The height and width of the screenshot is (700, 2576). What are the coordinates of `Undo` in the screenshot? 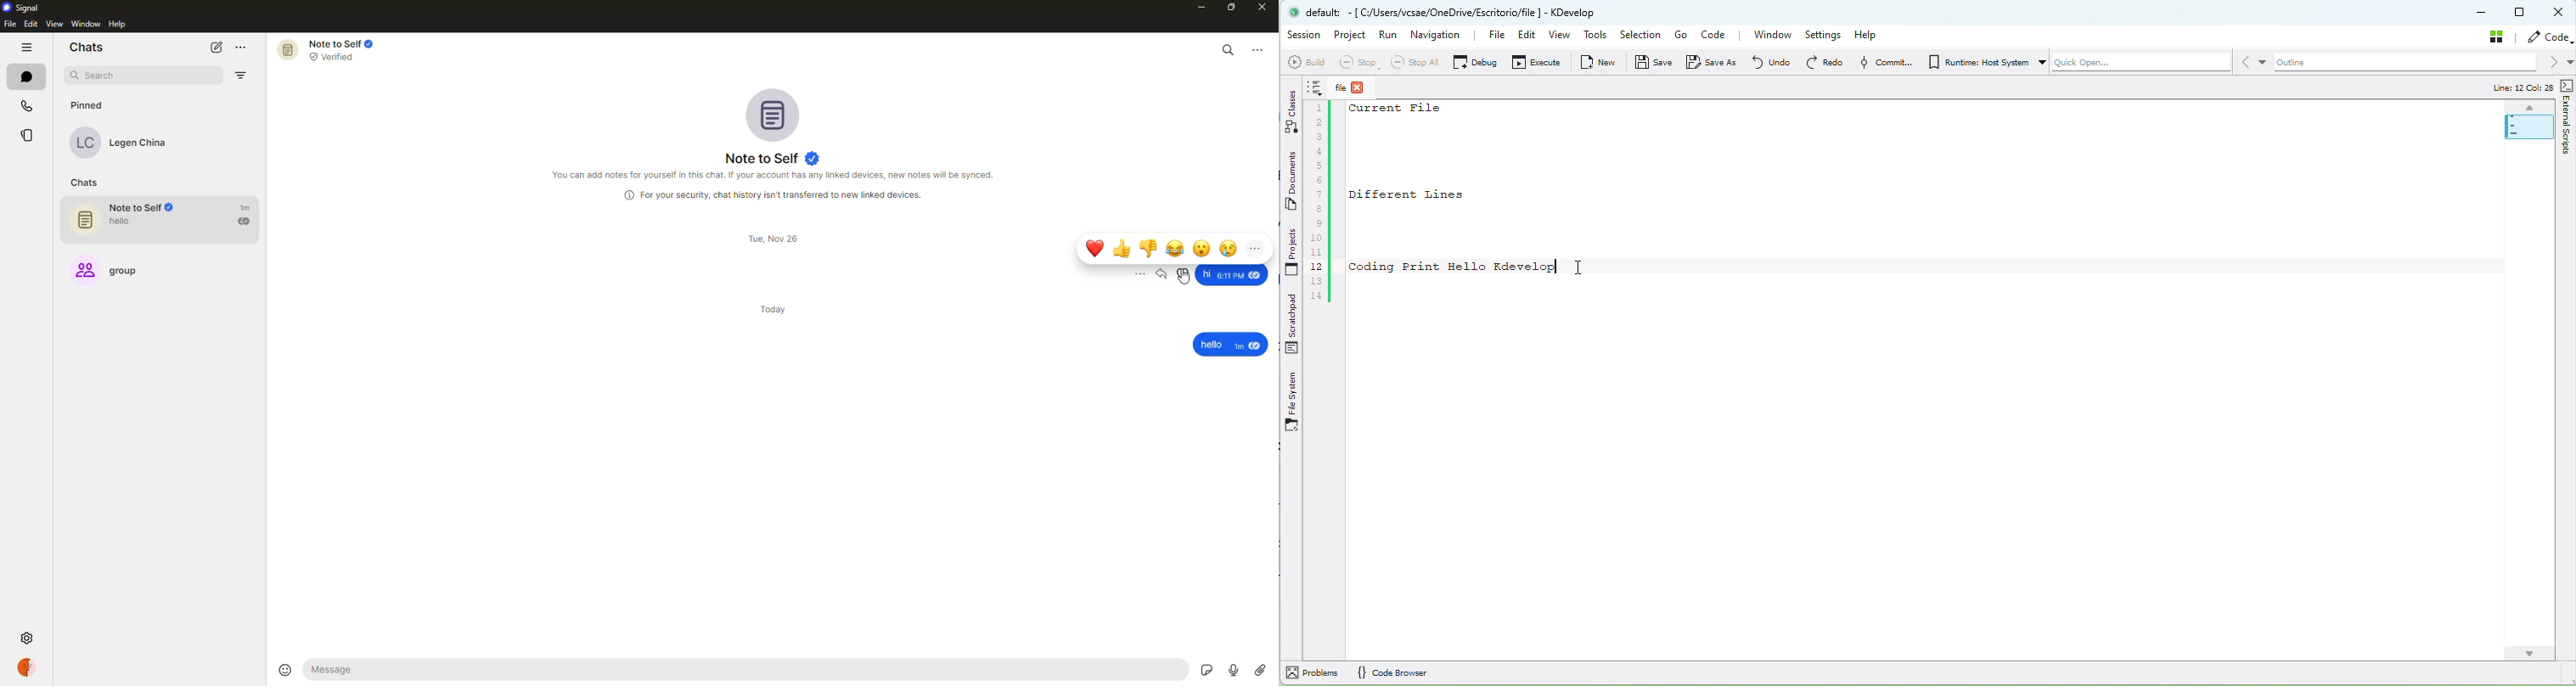 It's located at (1770, 61).